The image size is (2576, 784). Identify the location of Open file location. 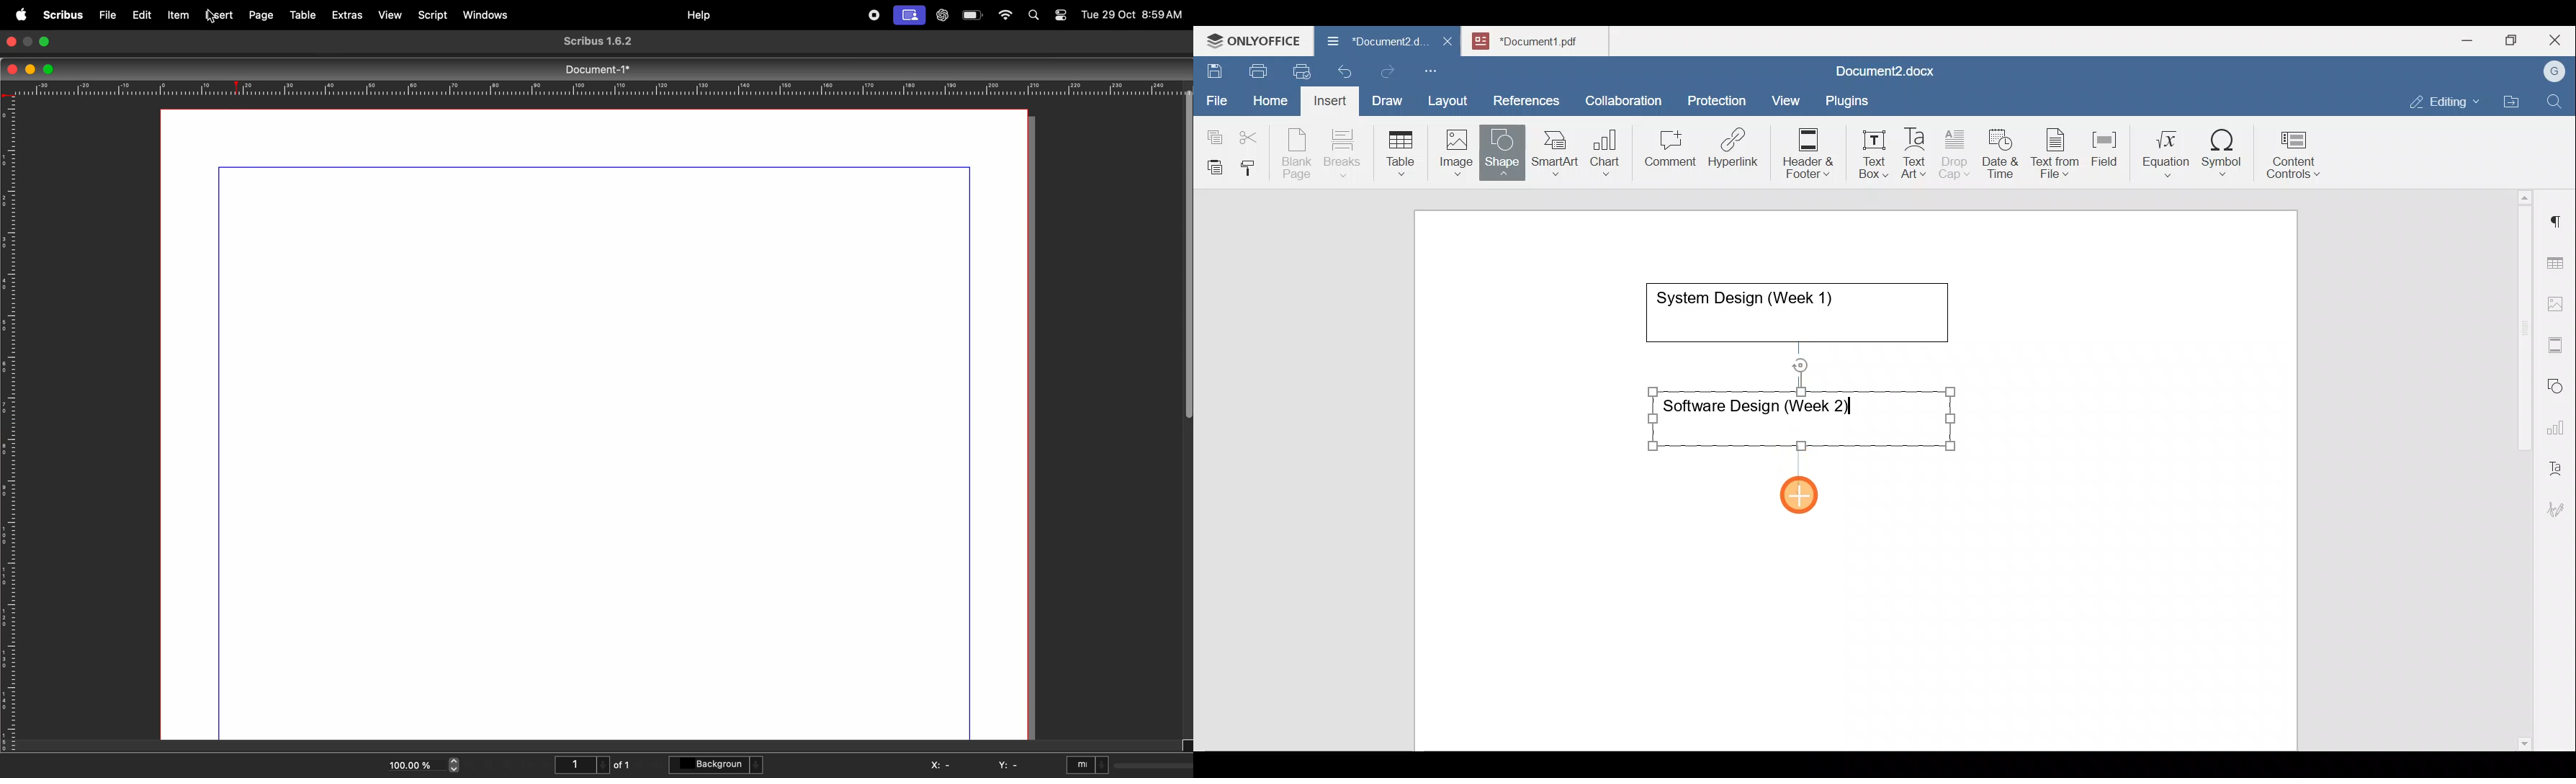
(2515, 103).